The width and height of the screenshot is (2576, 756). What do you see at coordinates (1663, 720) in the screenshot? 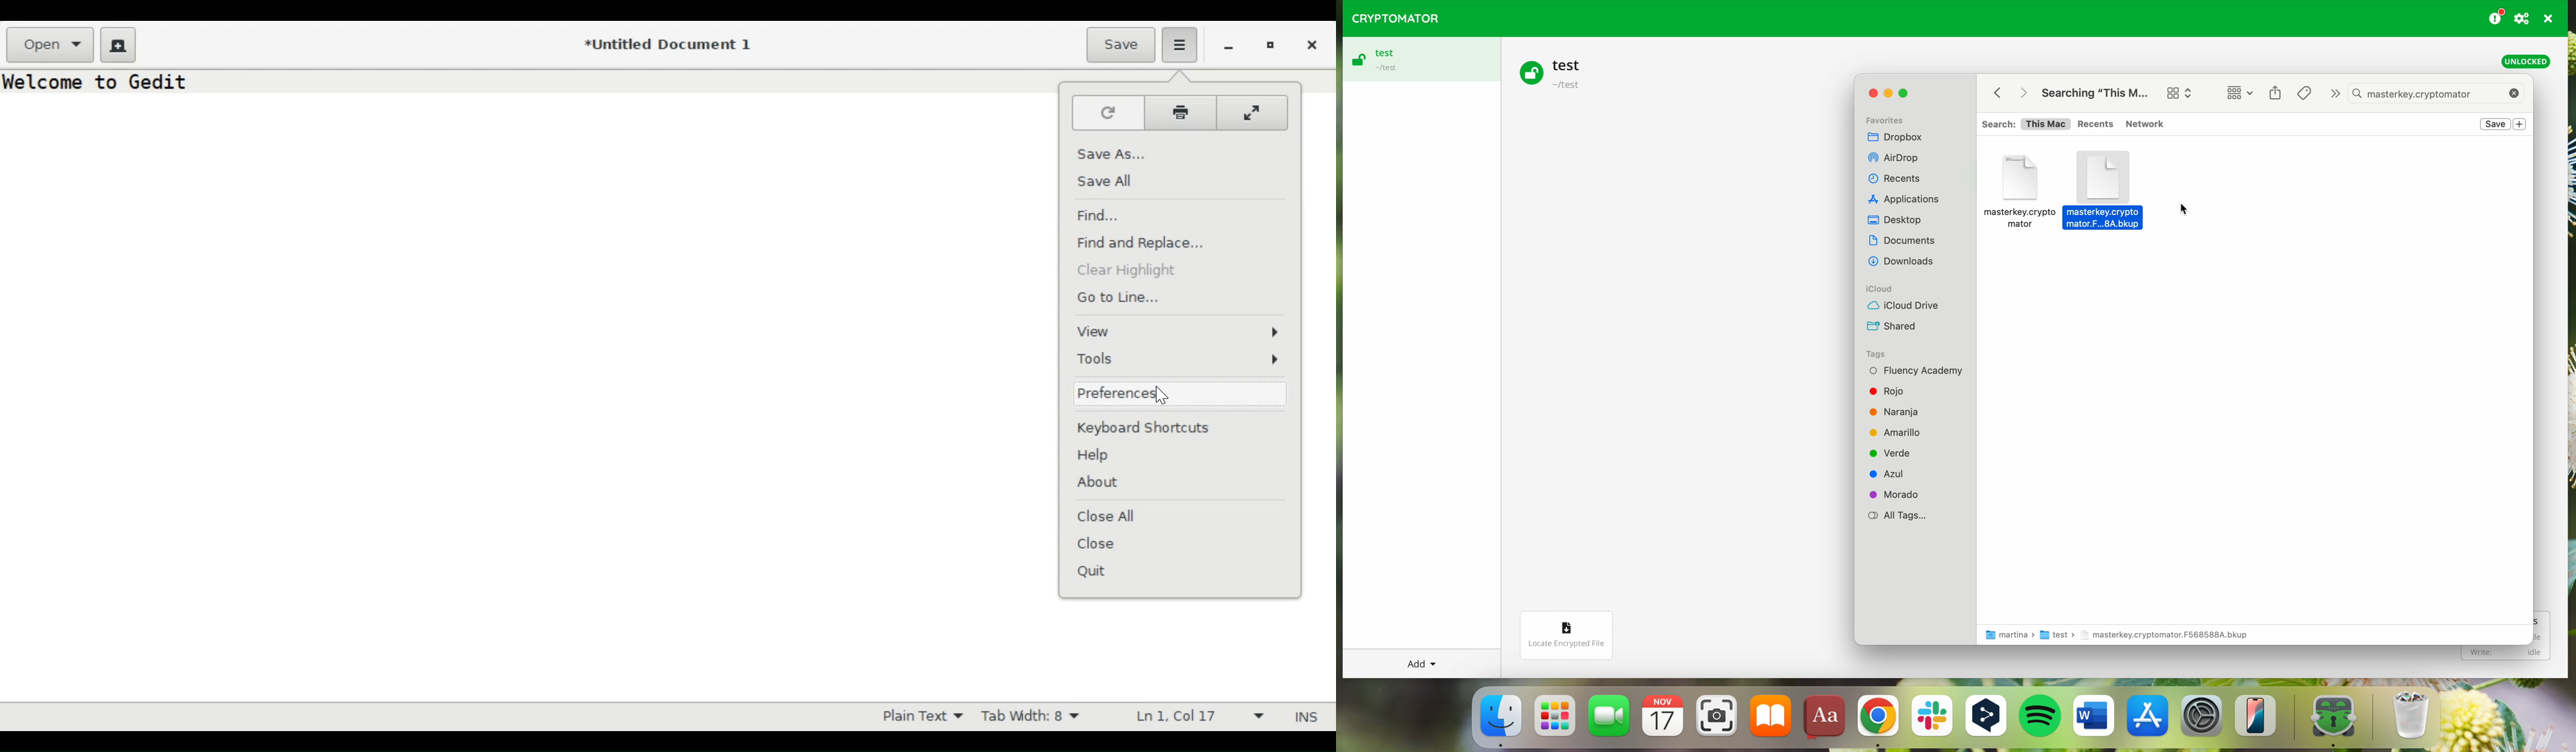
I see `calendar` at bounding box center [1663, 720].